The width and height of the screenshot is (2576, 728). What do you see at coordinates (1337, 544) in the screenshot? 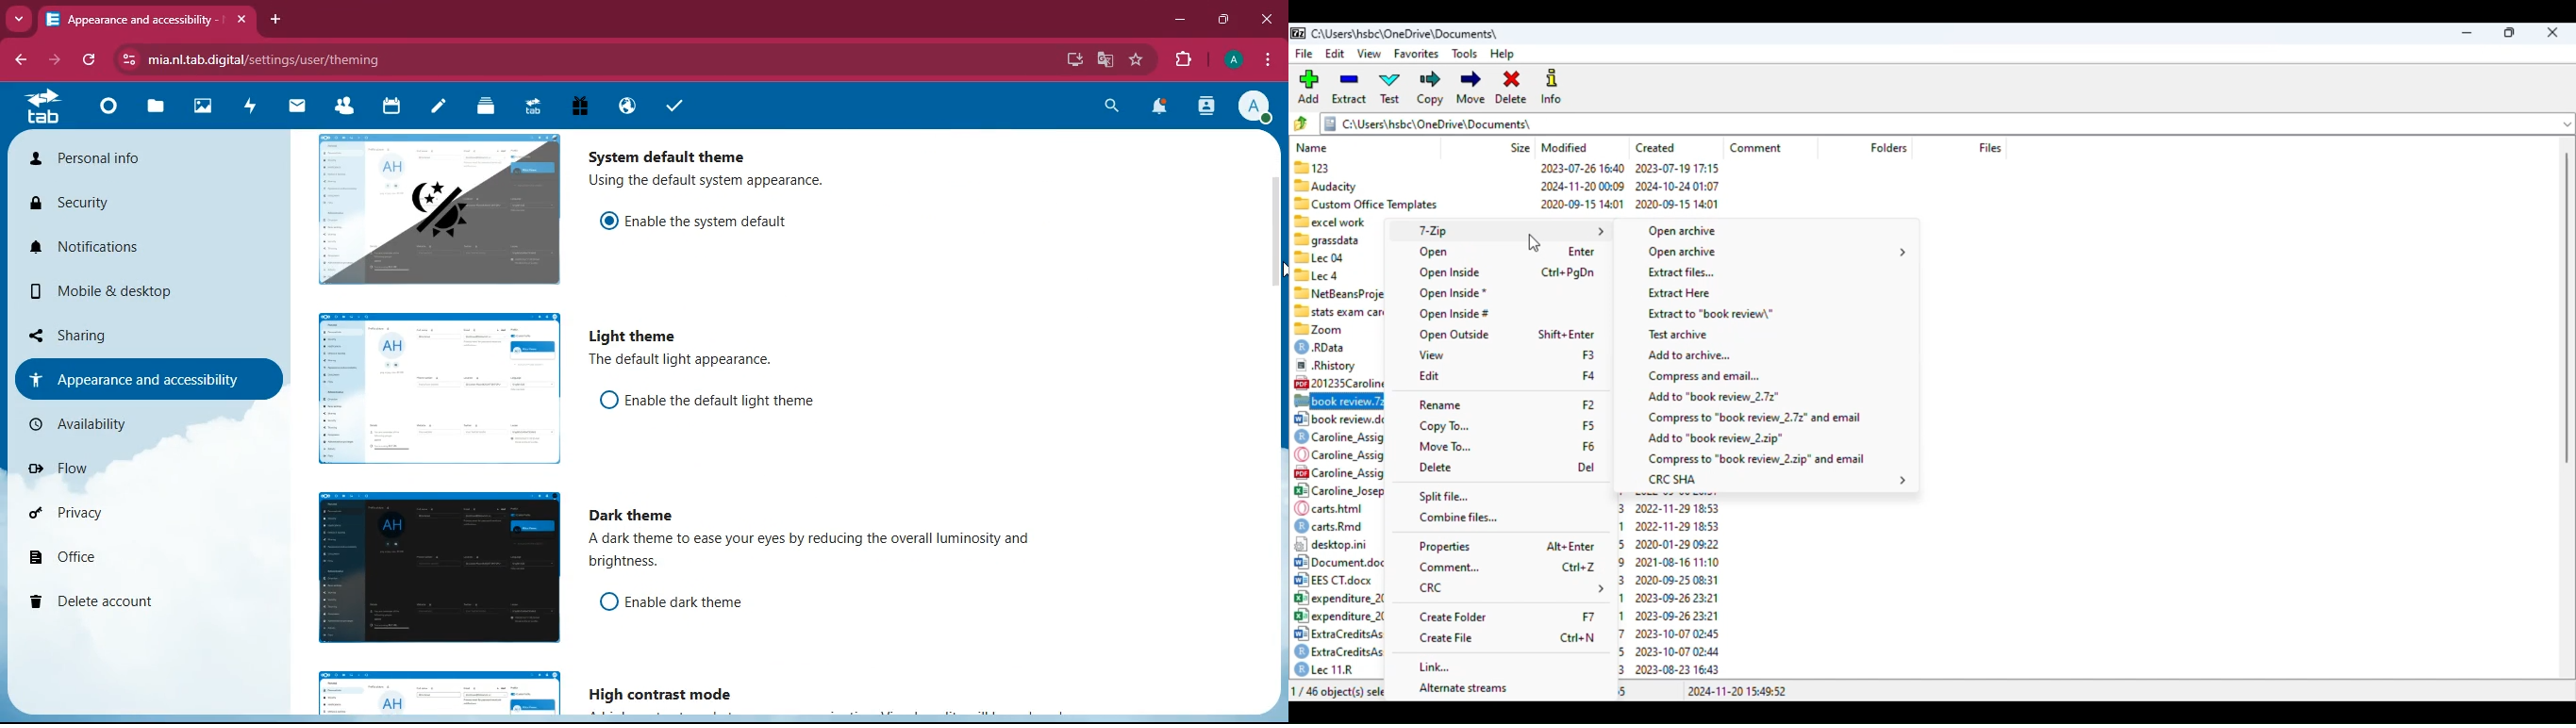
I see `12] desktop.ini 418 2024-11-11 14:55 2020-01-29 09:22` at bounding box center [1337, 544].